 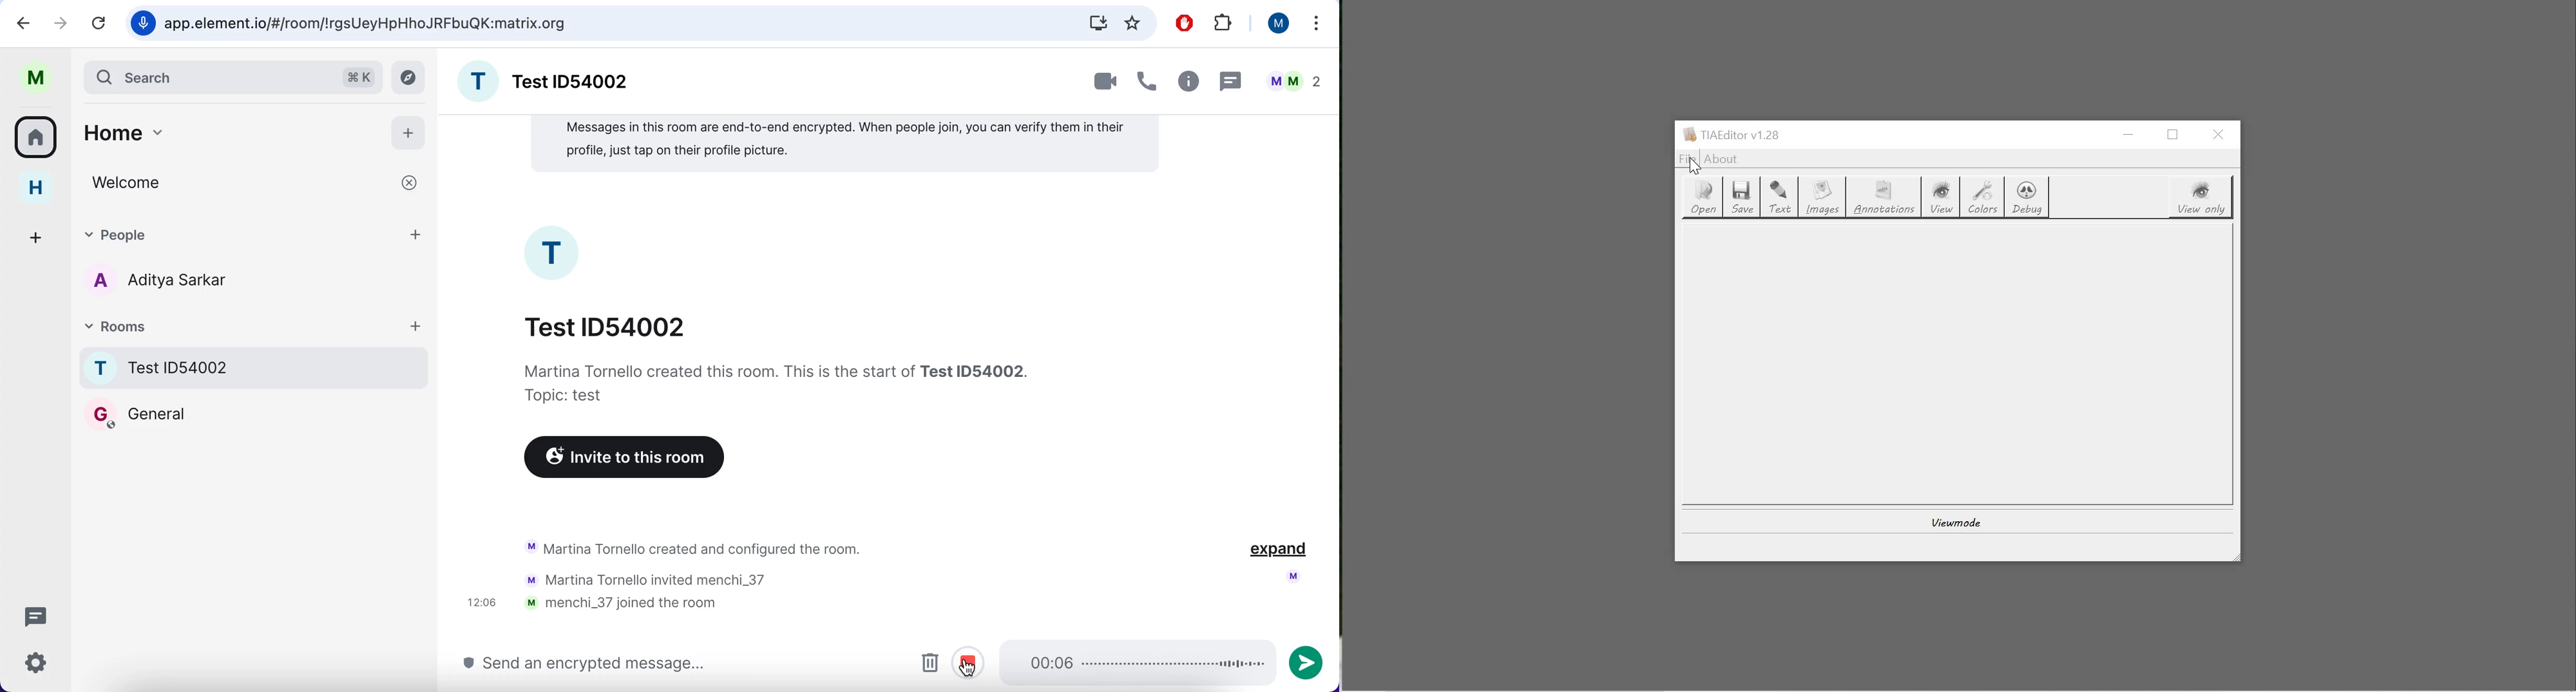 What do you see at coordinates (1224, 22) in the screenshot?
I see `extensions` at bounding box center [1224, 22].